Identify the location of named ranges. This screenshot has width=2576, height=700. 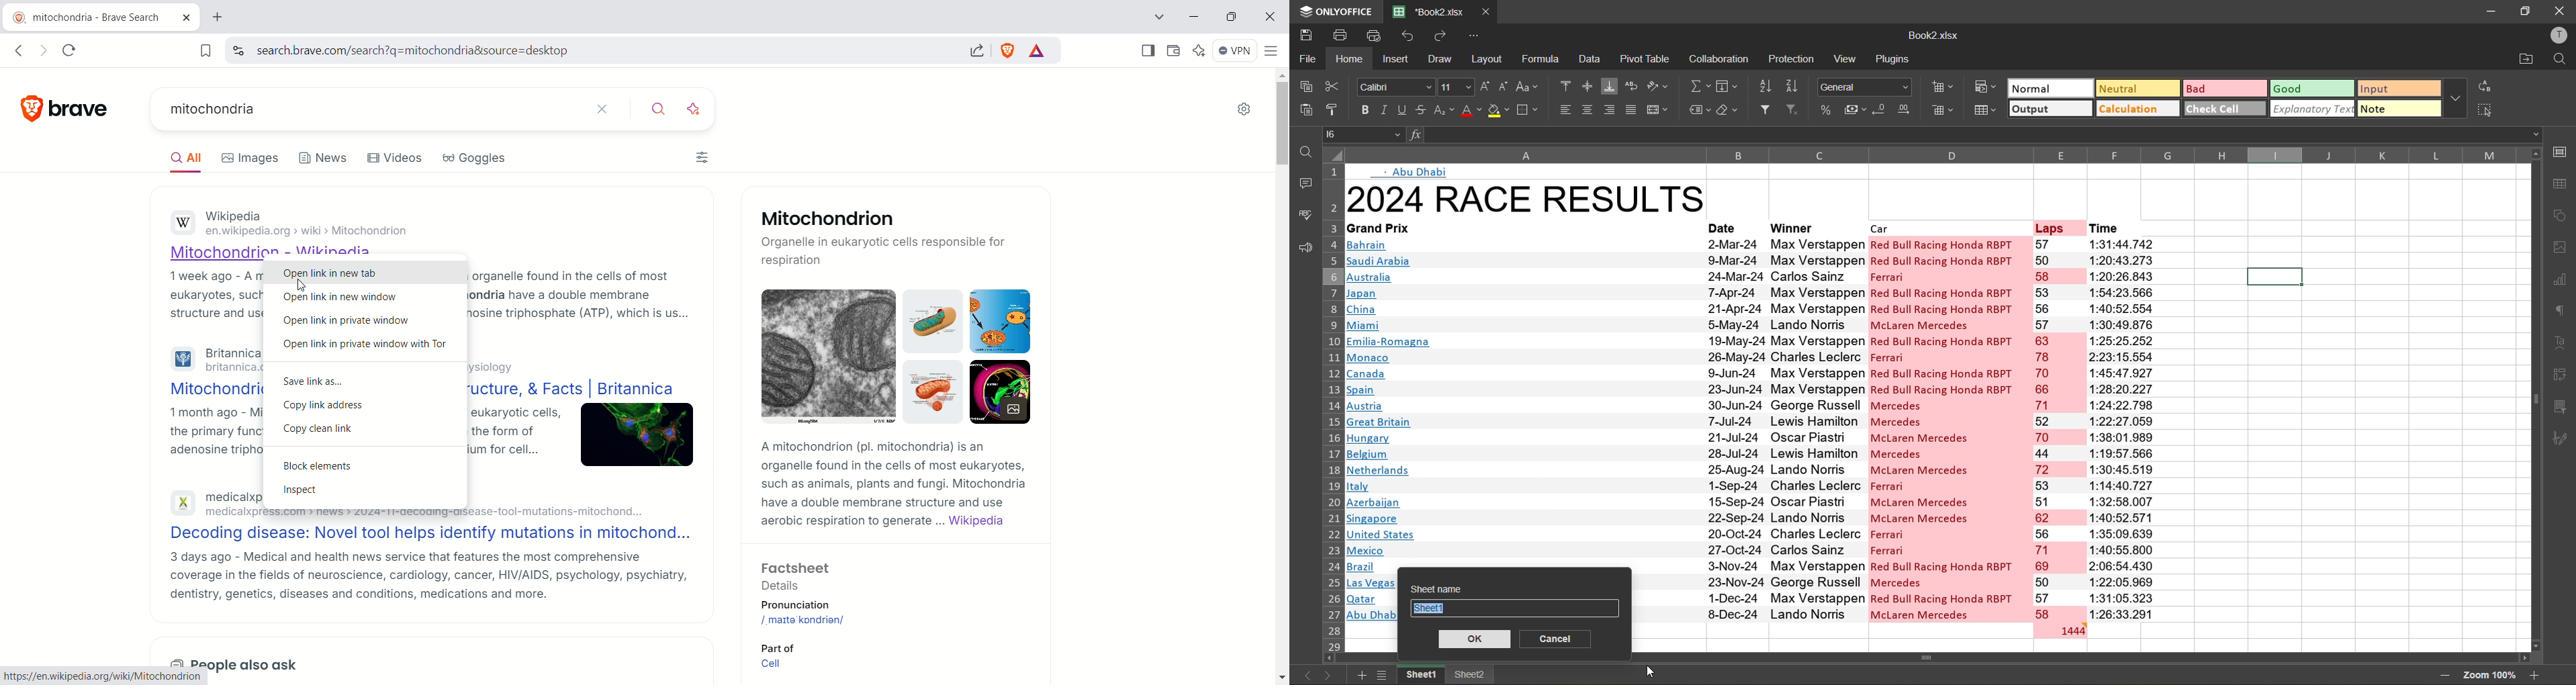
(1696, 112).